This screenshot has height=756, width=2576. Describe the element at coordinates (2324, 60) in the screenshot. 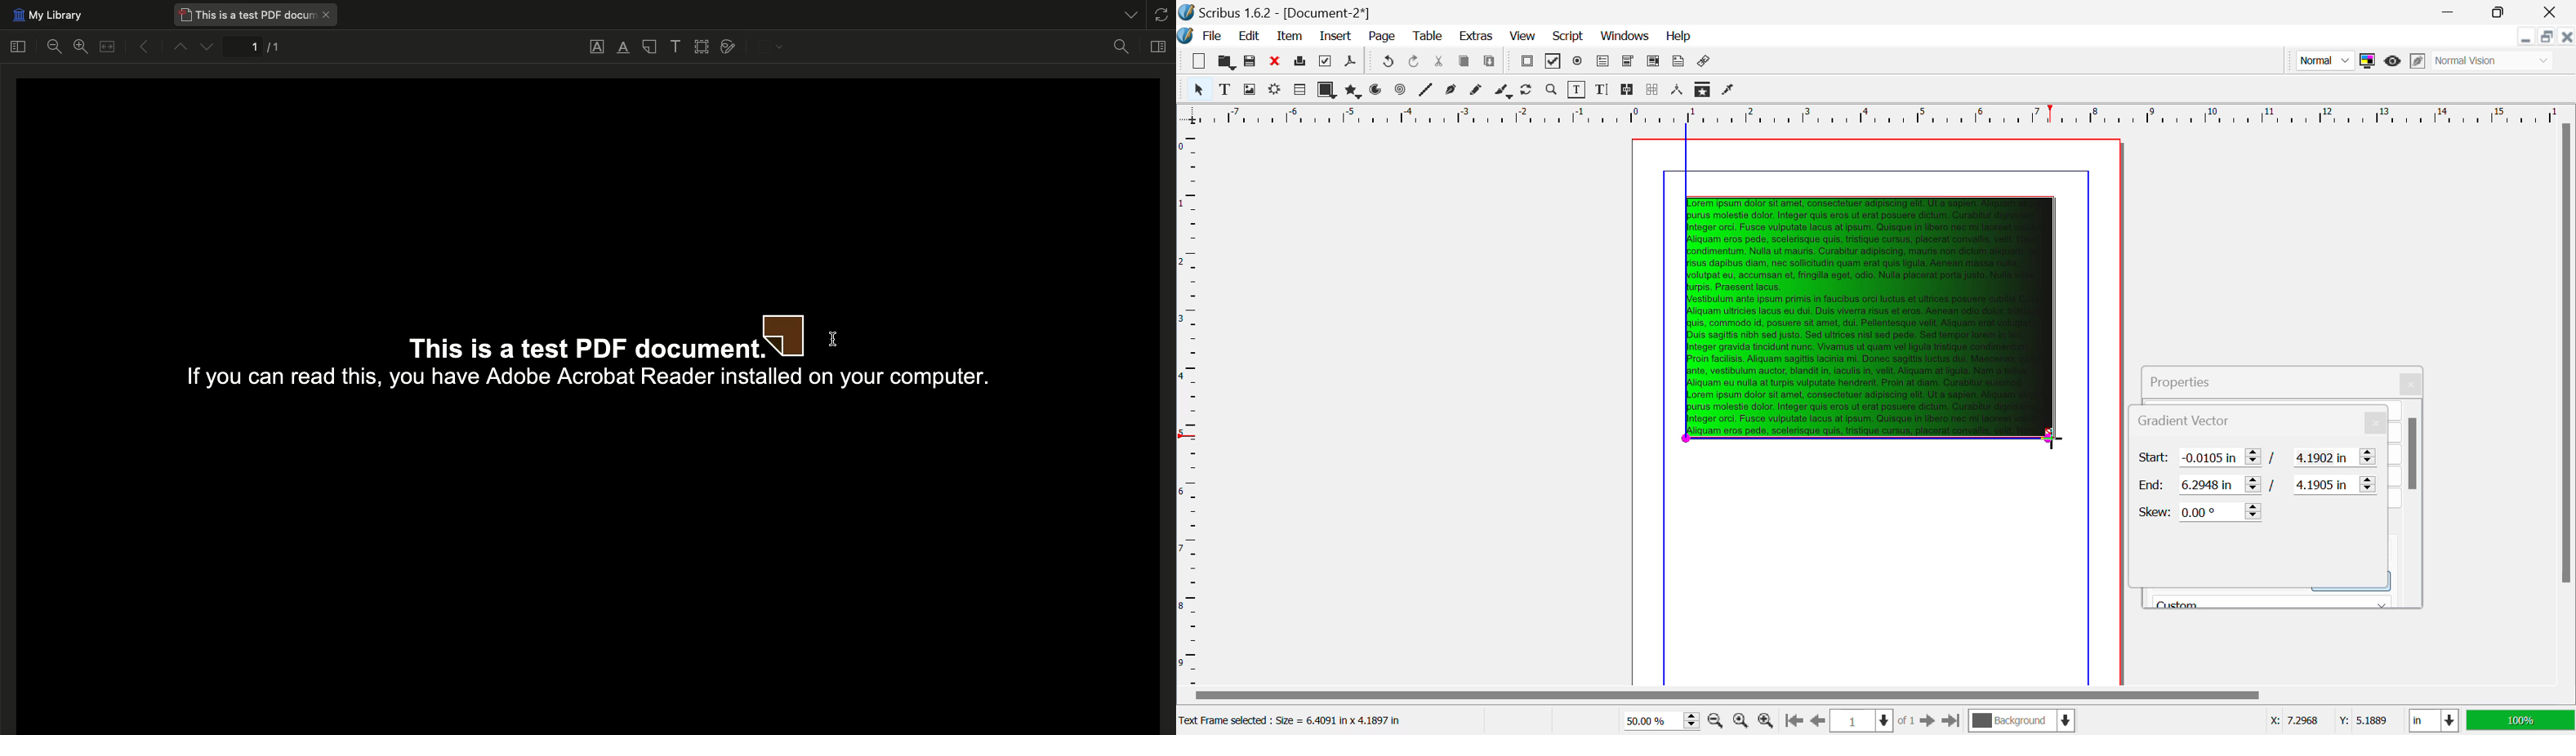

I see `Preview Mode` at that location.